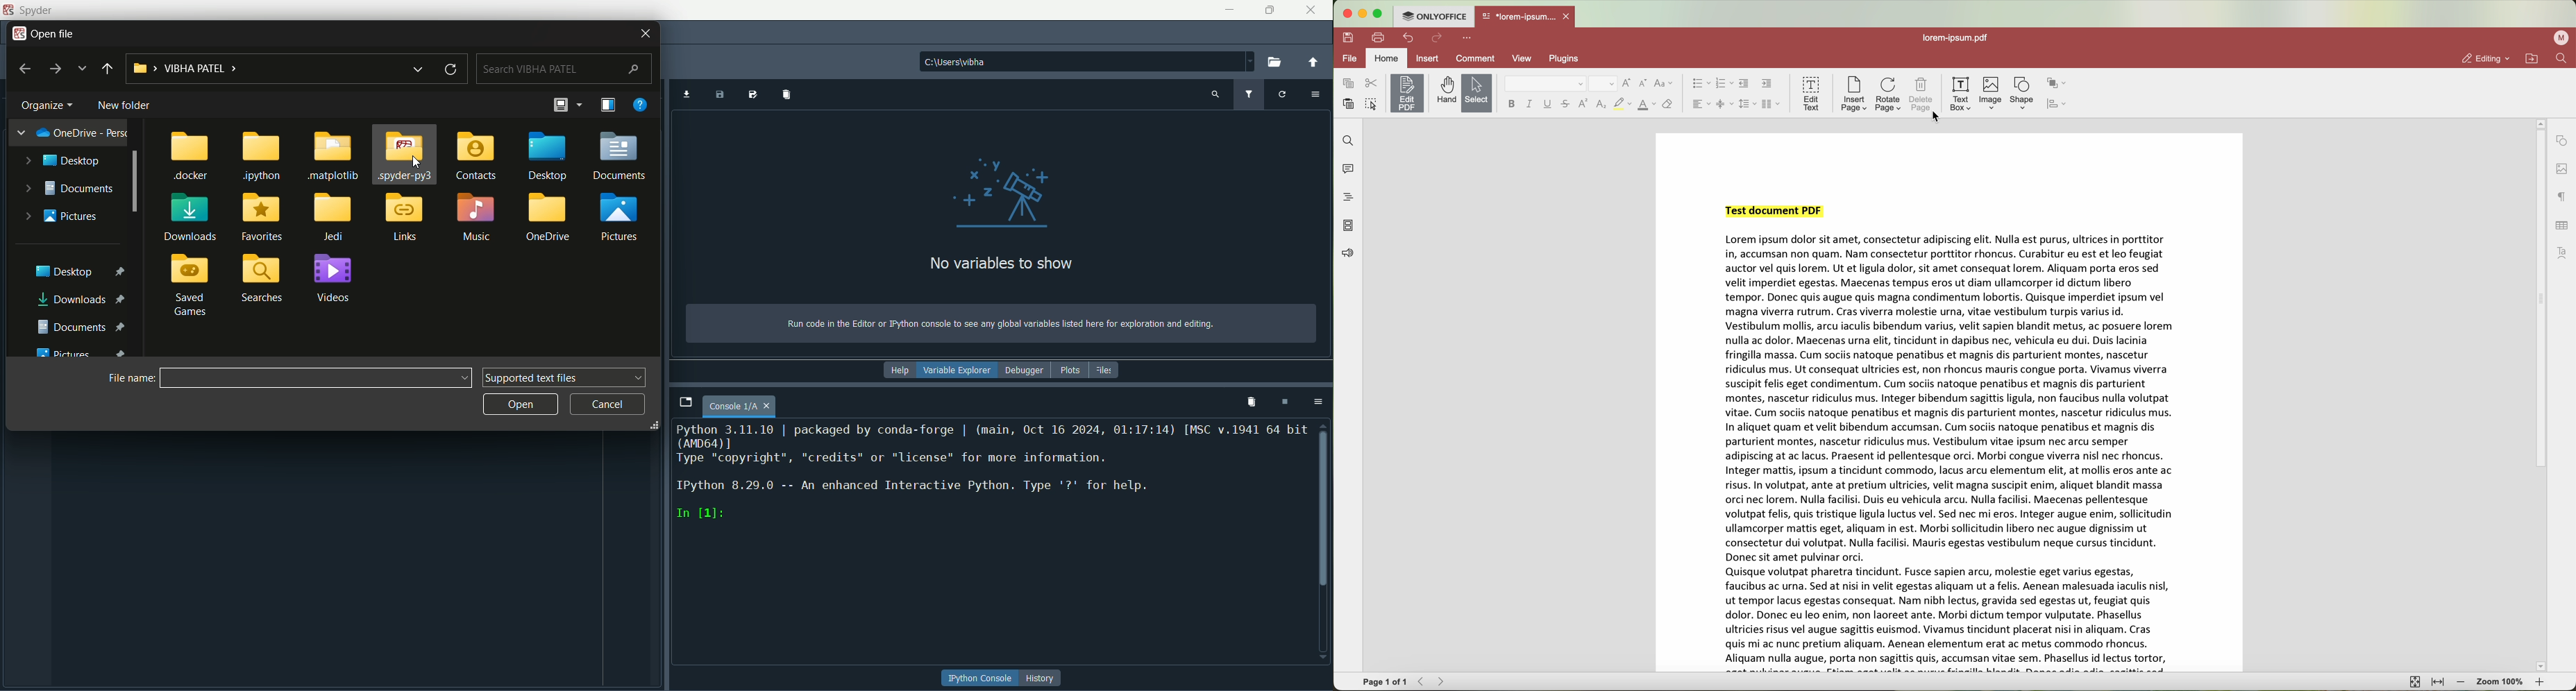  Describe the element at coordinates (26, 67) in the screenshot. I see `back` at that location.